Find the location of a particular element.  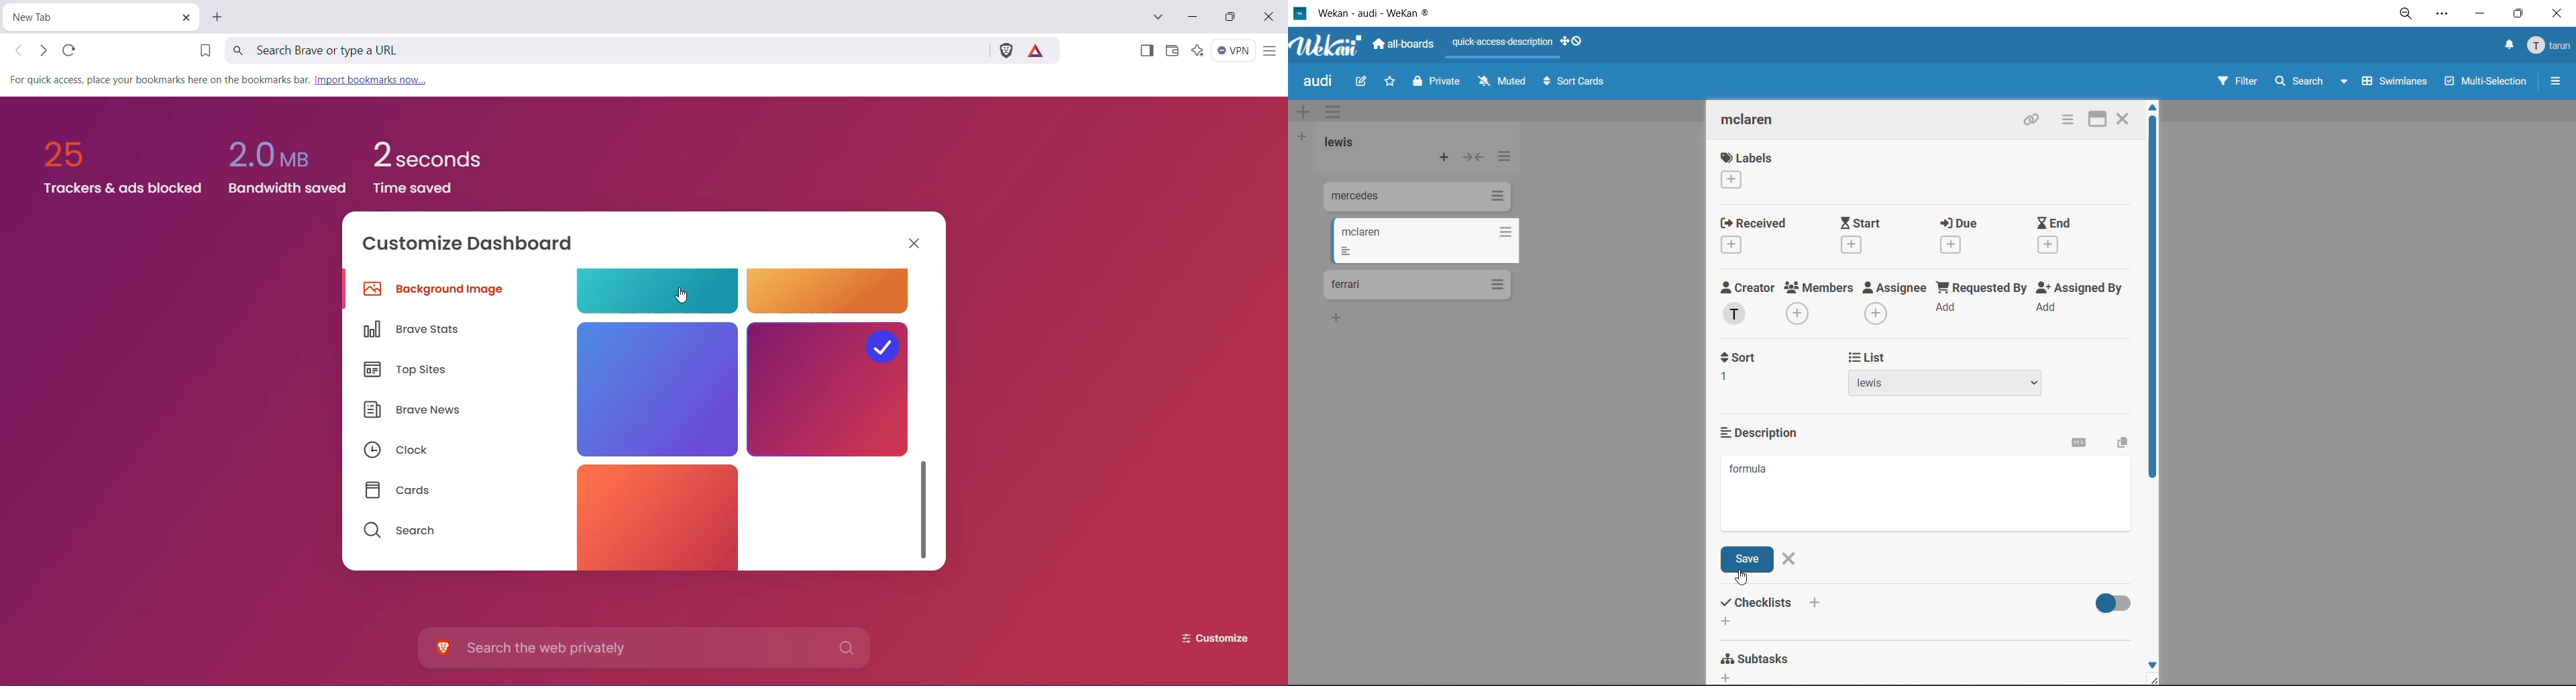

app title is located at coordinates (1365, 13).